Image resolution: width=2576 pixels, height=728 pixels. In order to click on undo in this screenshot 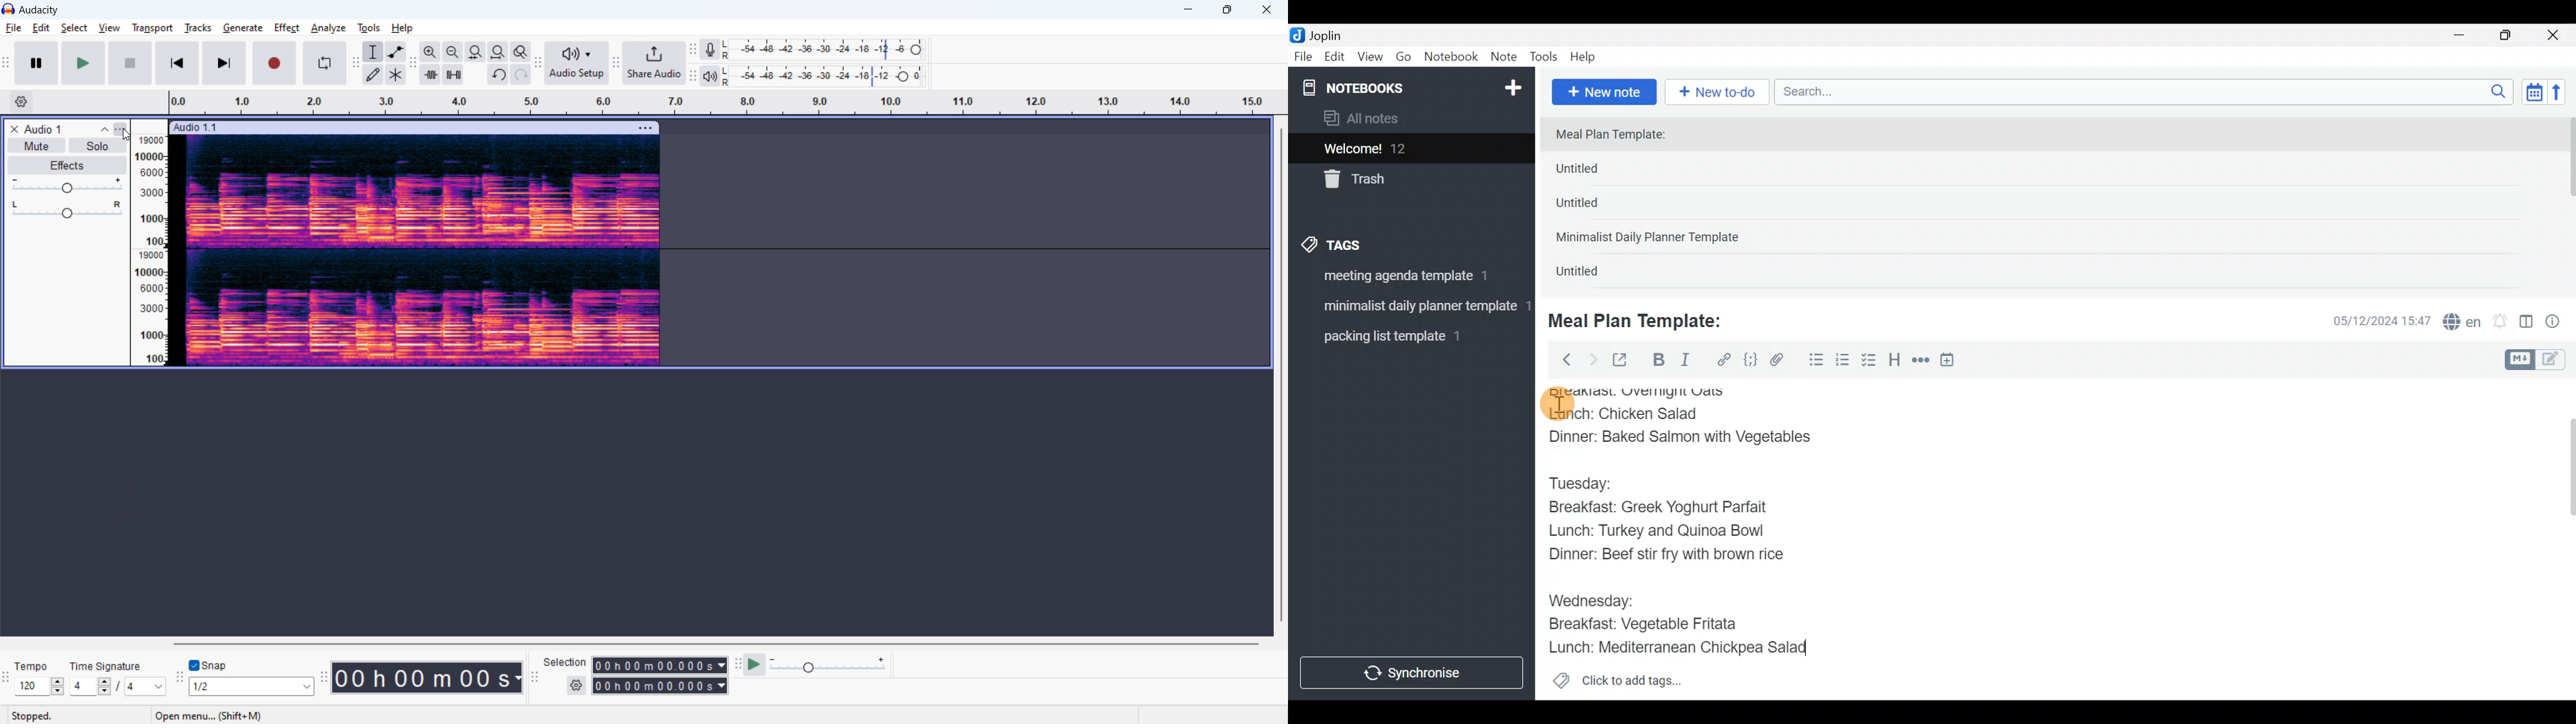, I will do `click(498, 74)`.